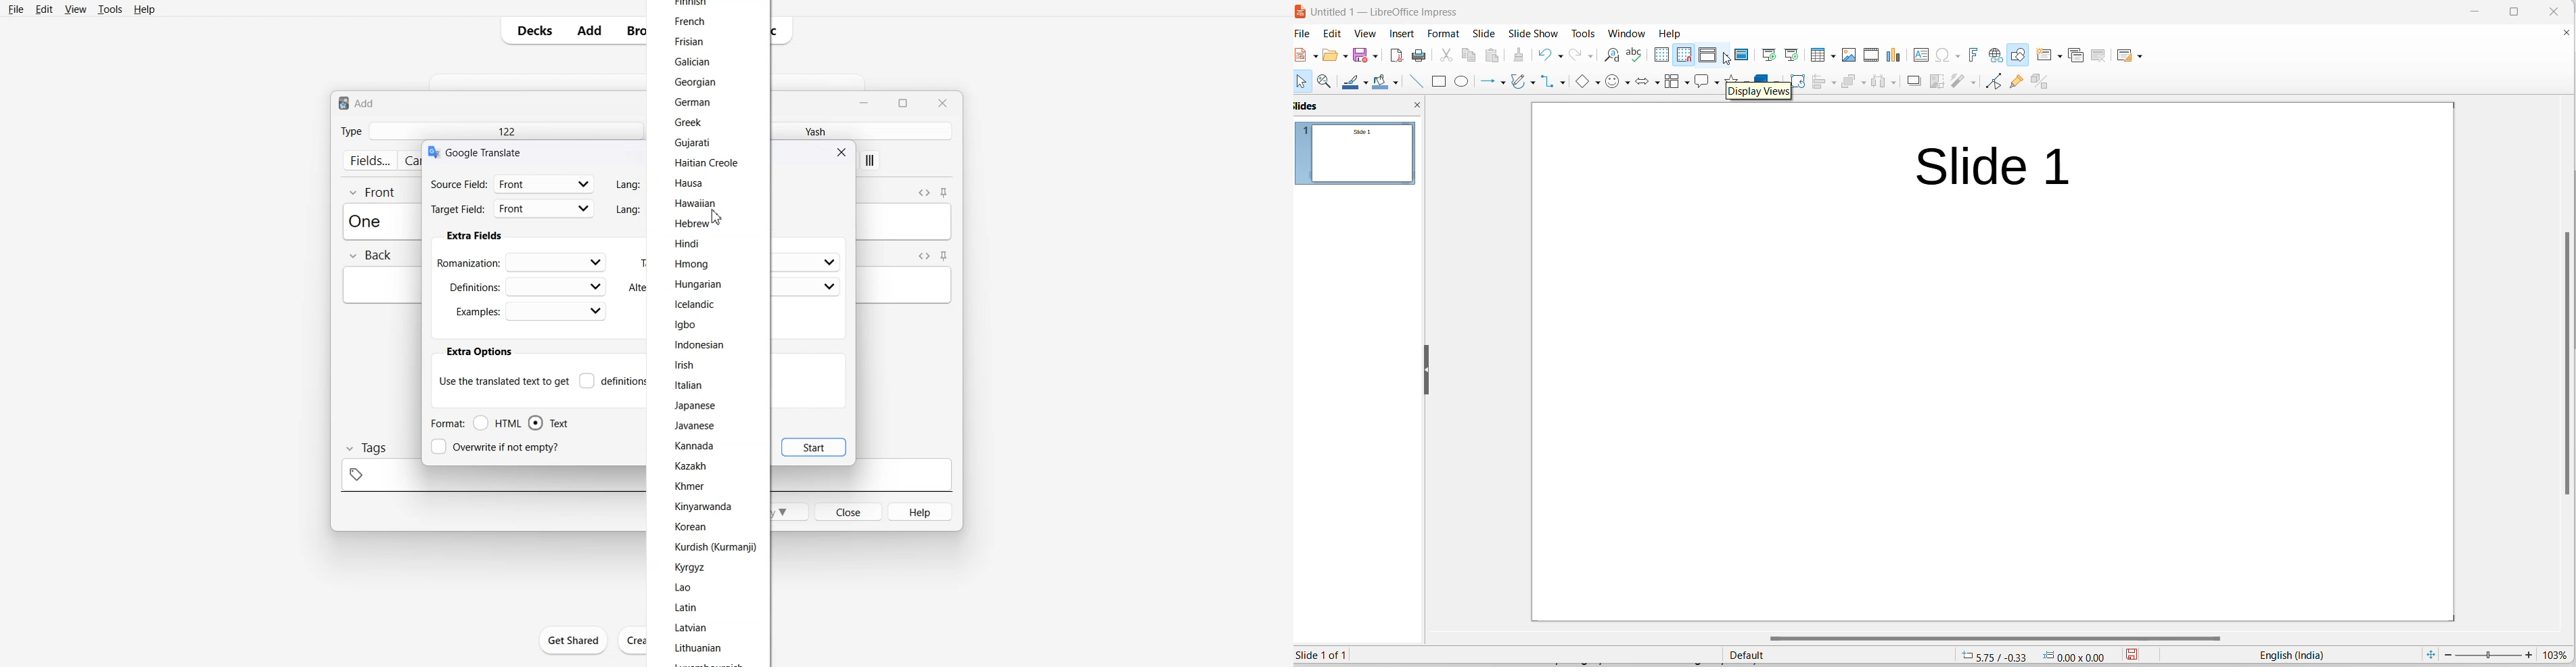 This screenshot has width=2576, height=672. Describe the element at coordinates (687, 587) in the screenshot. I see `Lao` at that location.